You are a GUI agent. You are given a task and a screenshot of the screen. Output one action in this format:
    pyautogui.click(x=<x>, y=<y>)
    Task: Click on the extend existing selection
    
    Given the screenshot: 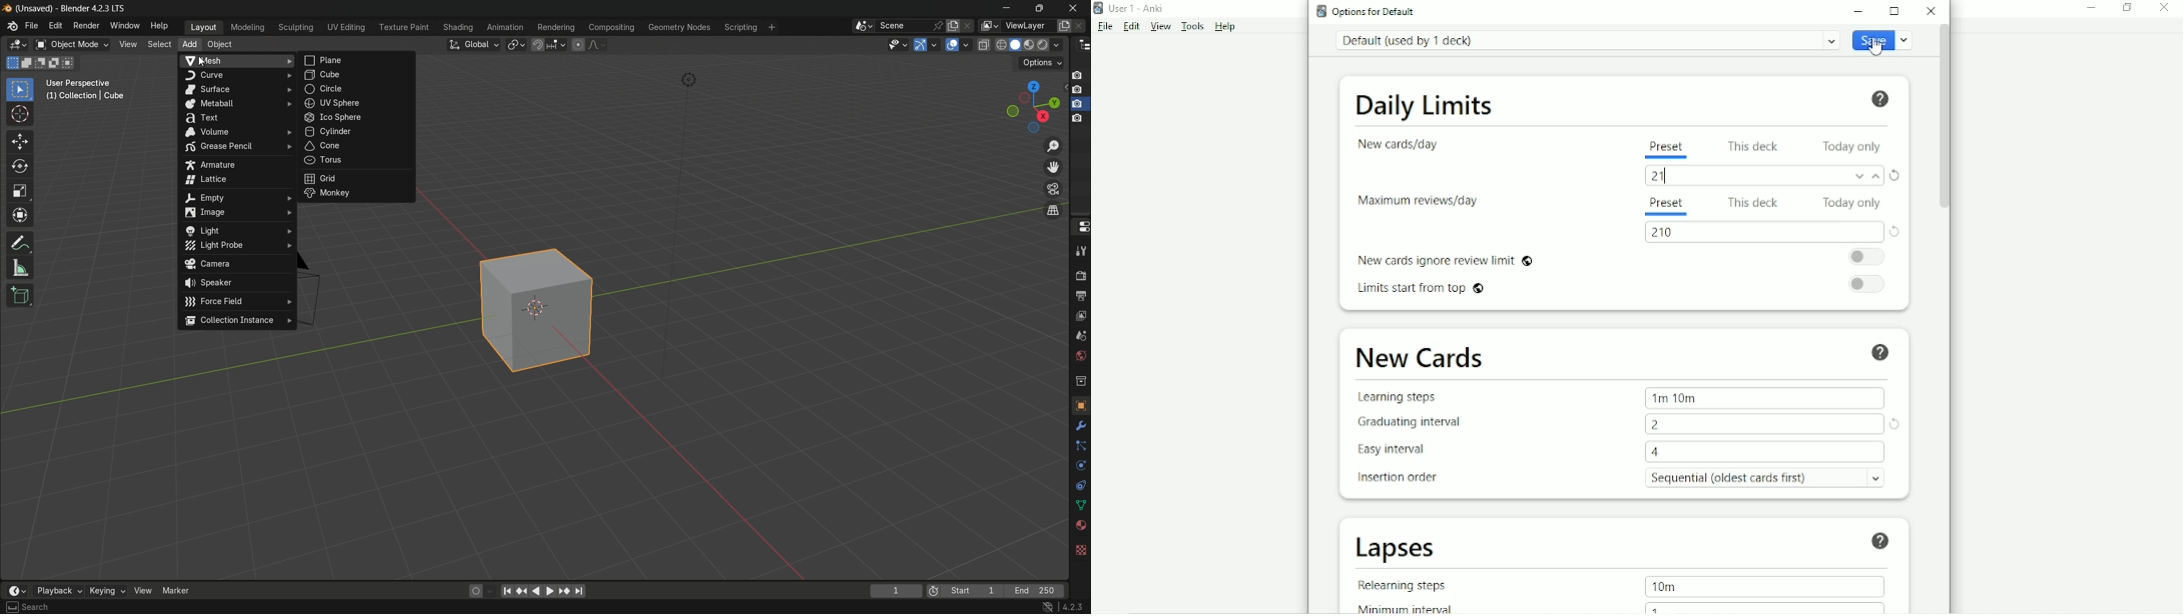 What is the action you would take?
    pyautogui.click(x=28, y=63)
    